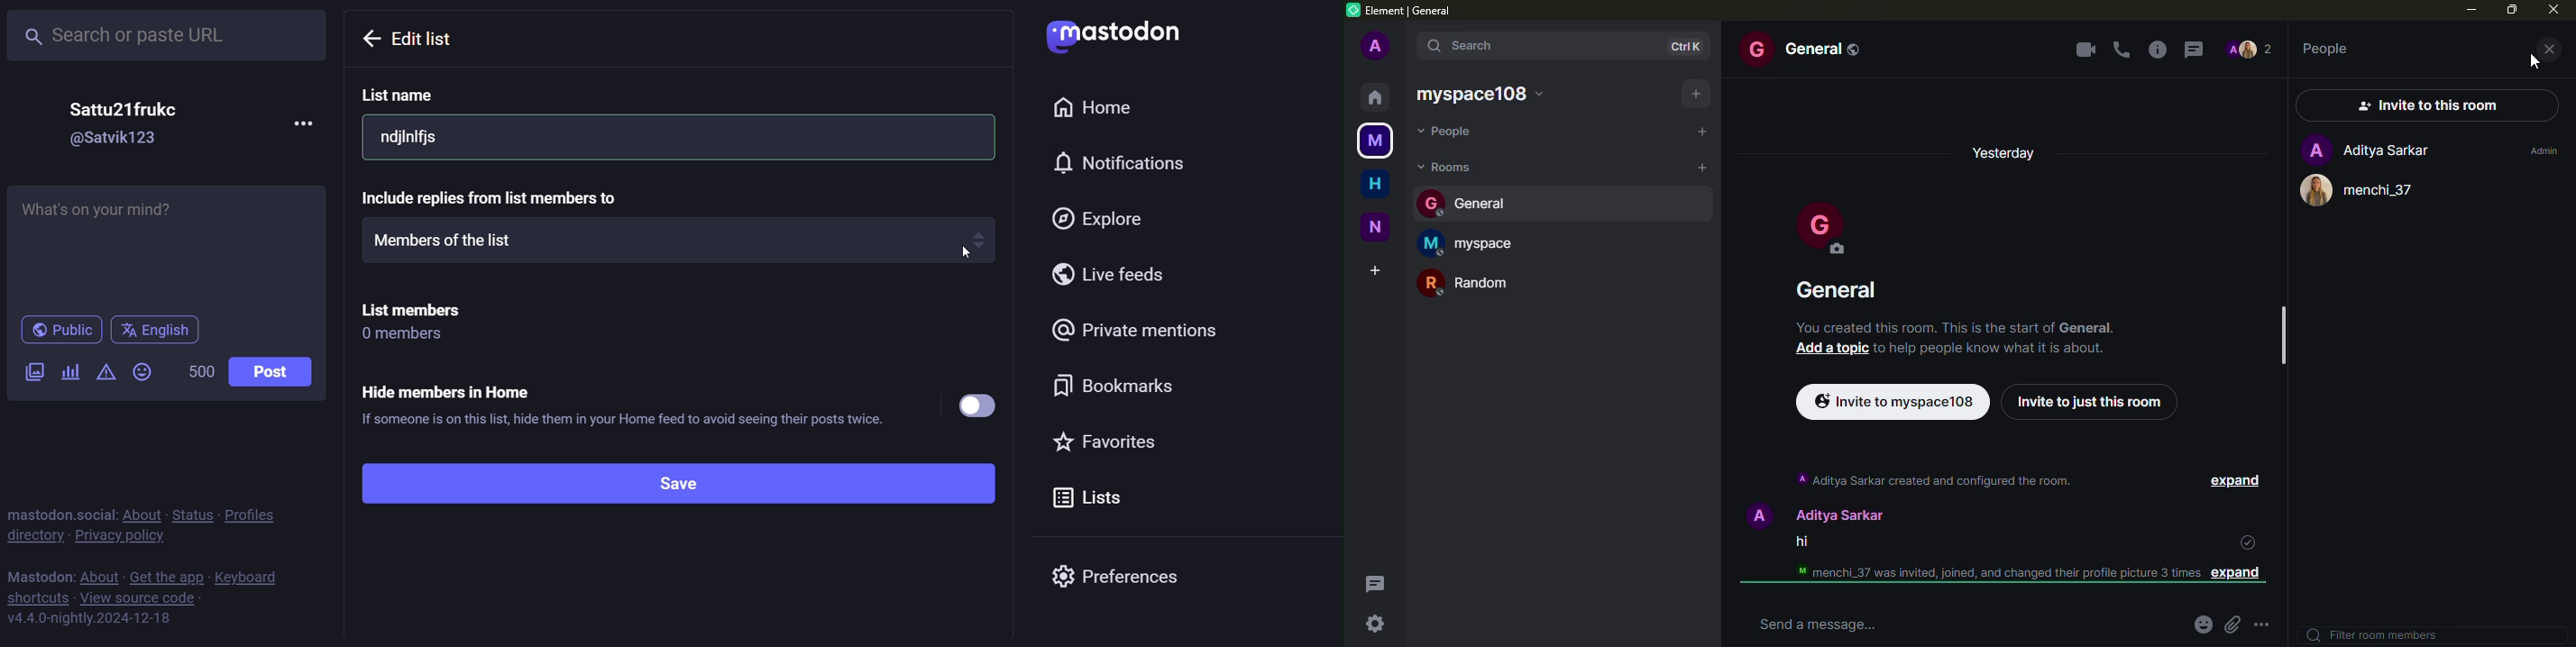 The image size is (2576, 672). Describe the element at coordinates (1375, 583) in the screenshot. I see `threads` at that location.